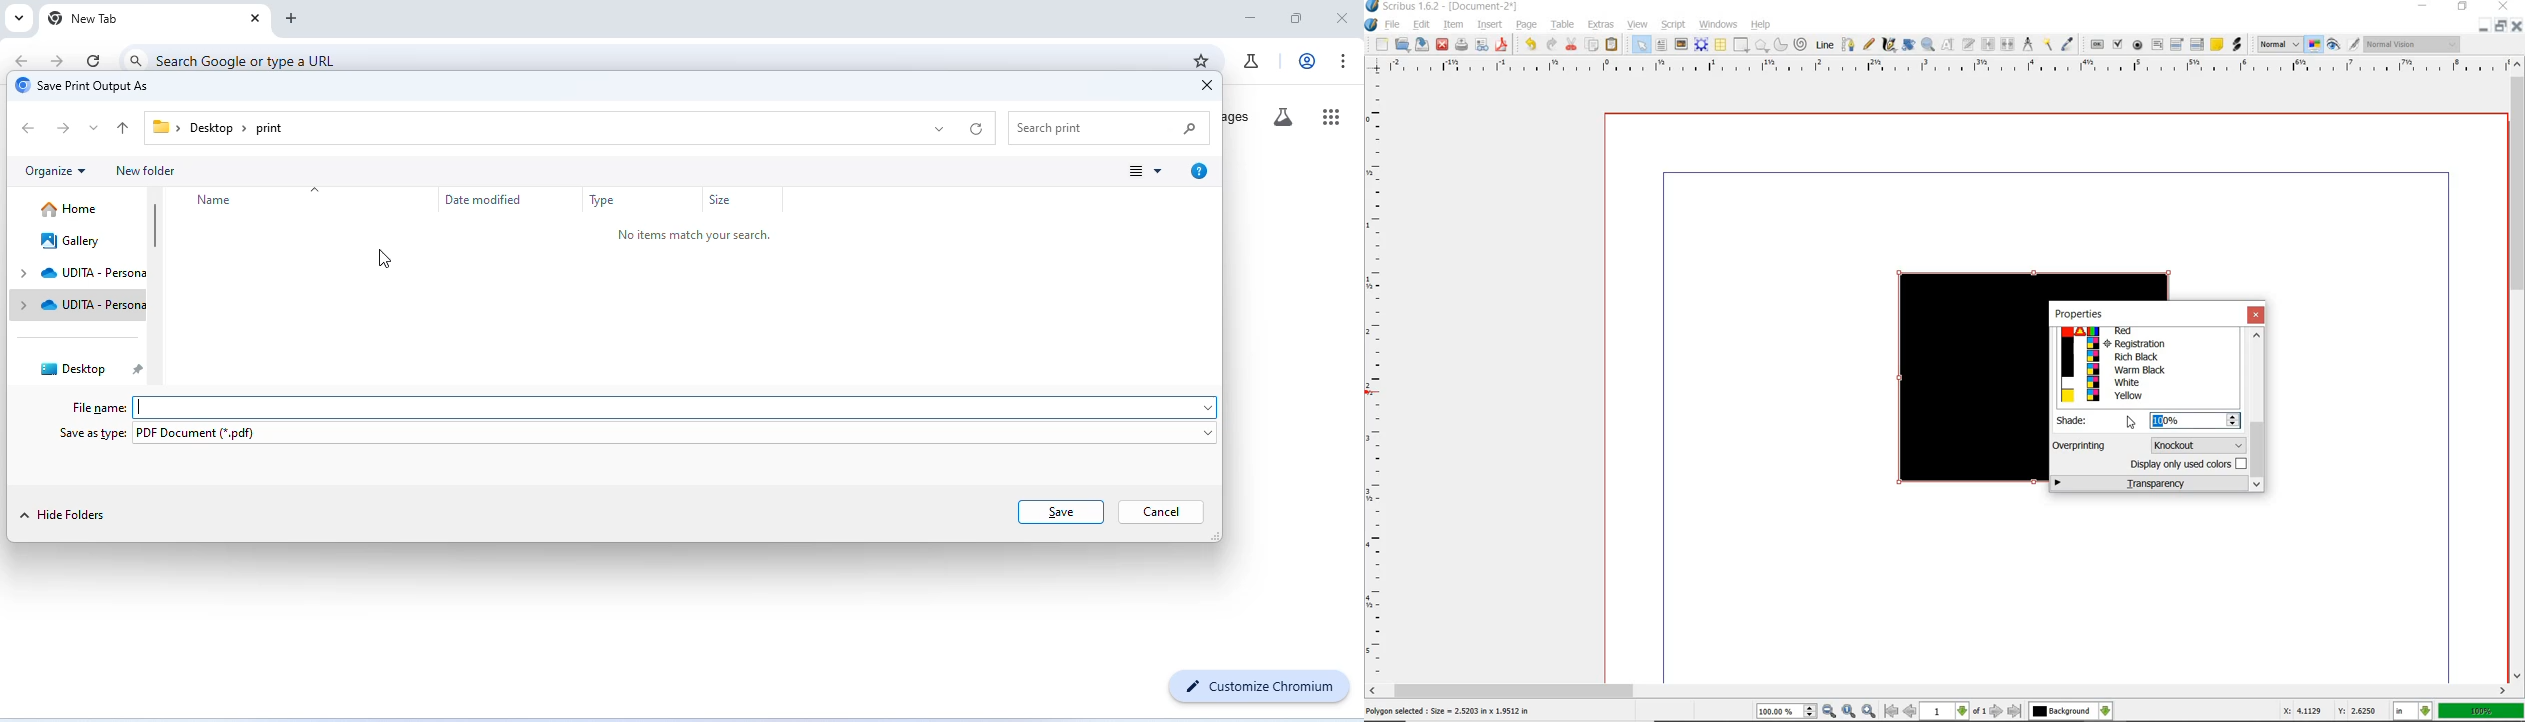 Image resolution: width=2548 pixels, height=728 pixels. Describe the element at coordinates (1594, 44) in the screenshot. I see `copy` at that location.